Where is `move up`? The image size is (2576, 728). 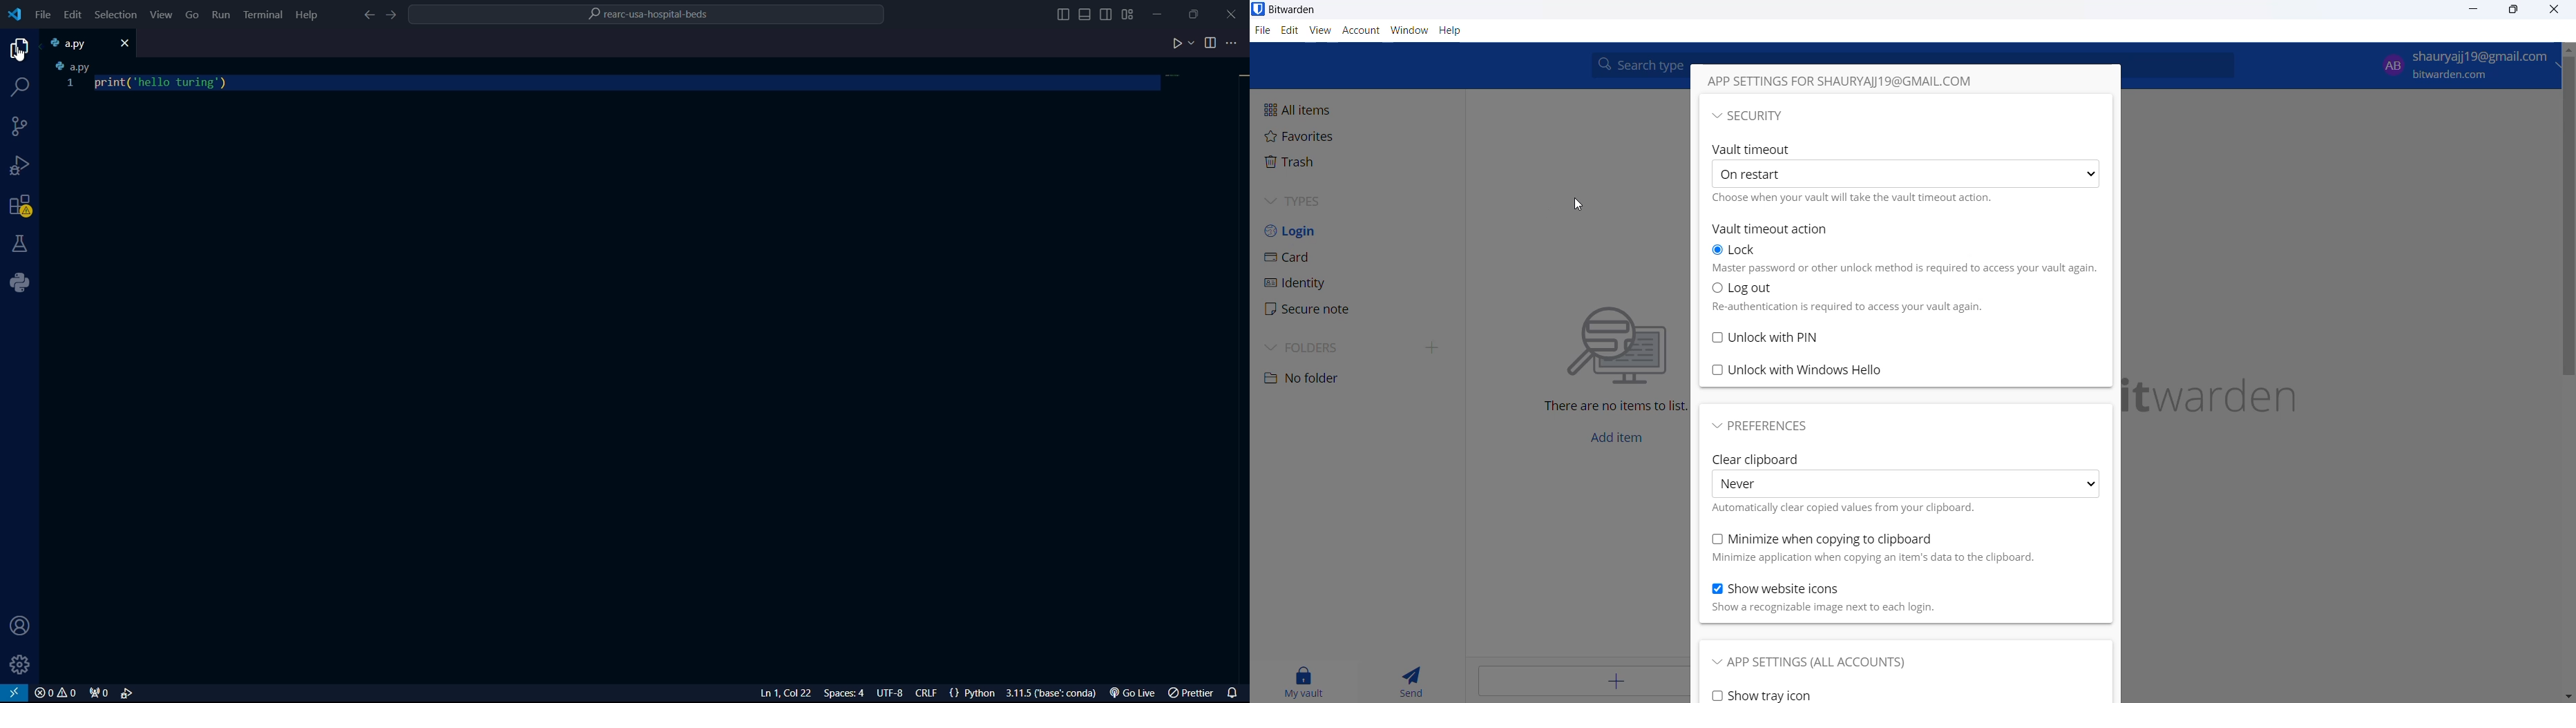 move up is located at coordinates (2568, 50).